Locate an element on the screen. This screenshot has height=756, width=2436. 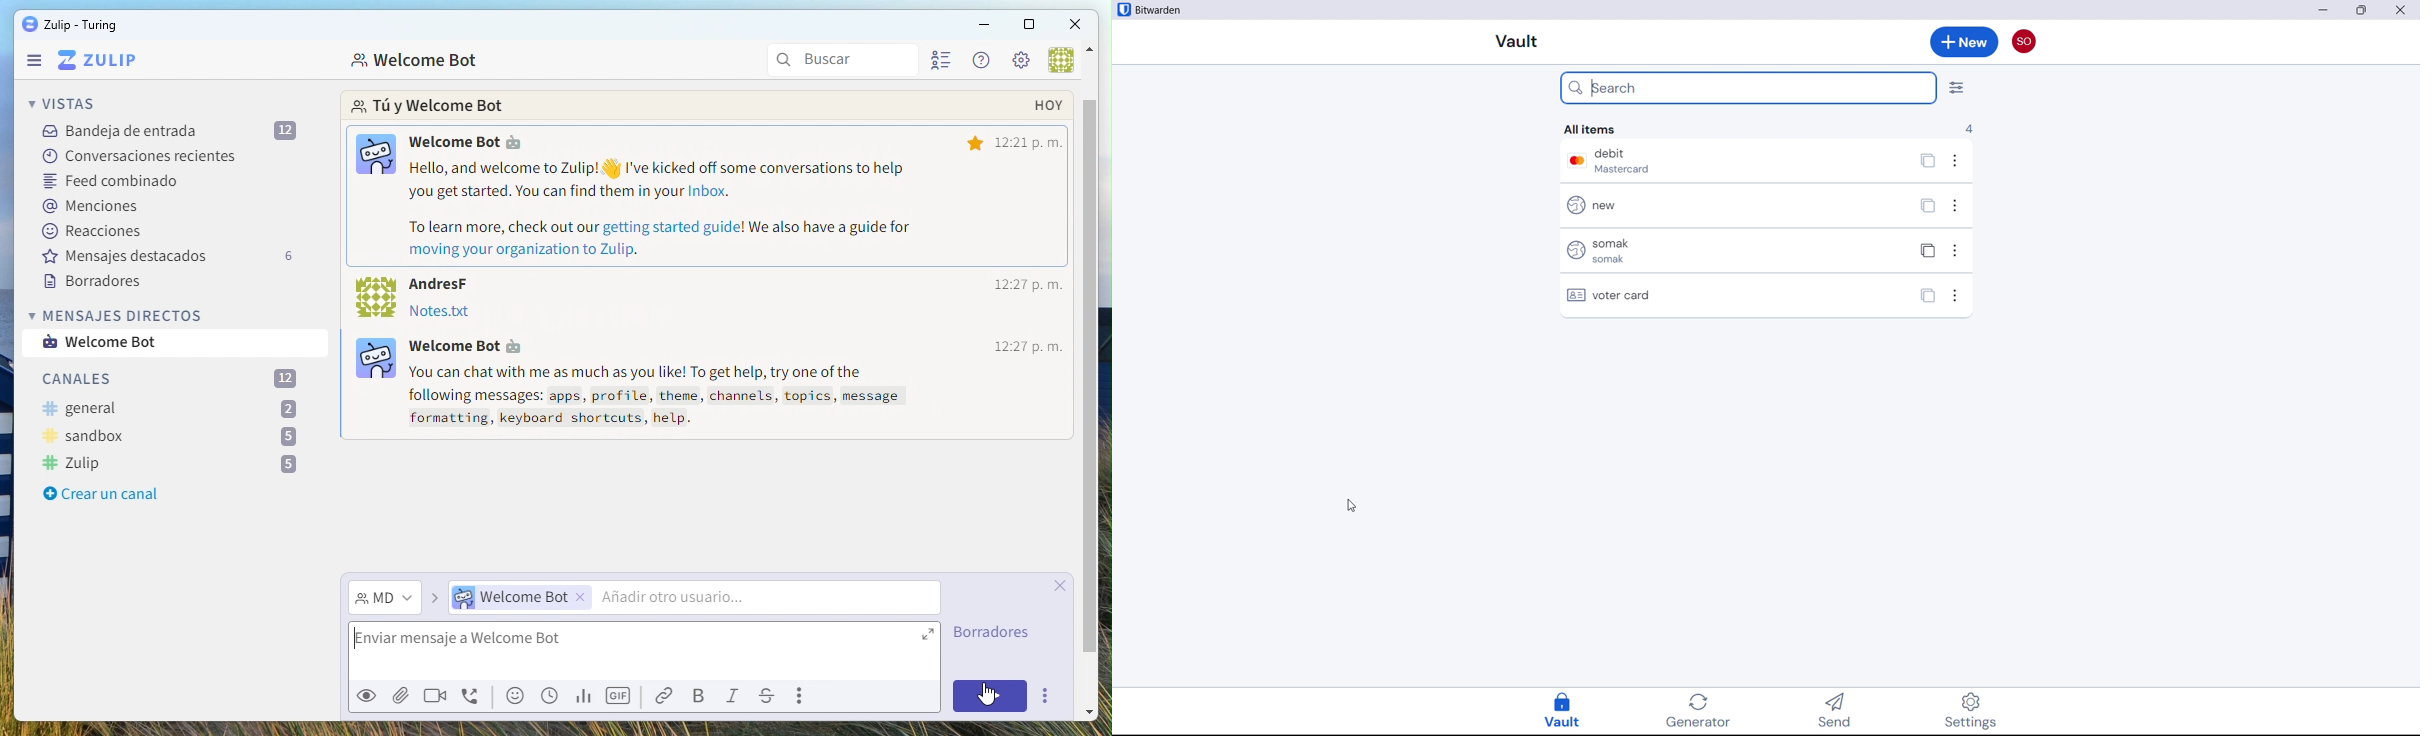
option for "new" is located at coordinates (1957, 208).